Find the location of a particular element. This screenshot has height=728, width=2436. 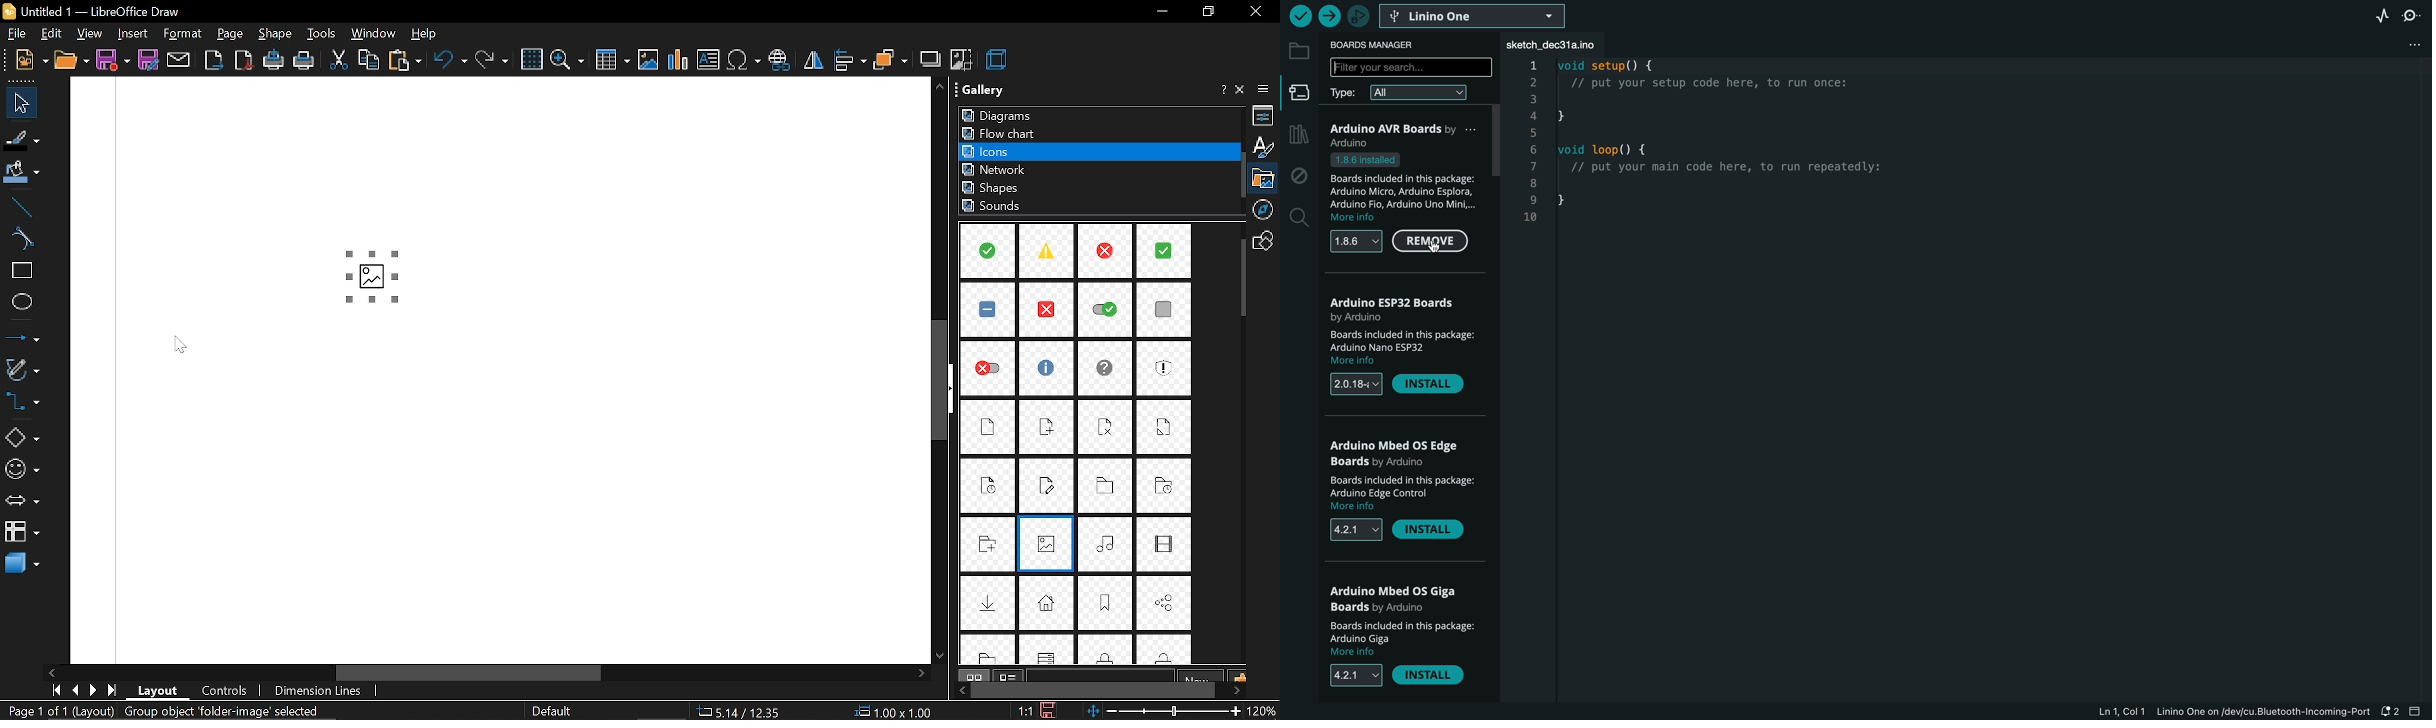

horizontal scrollbar is located at coordinates (630, 673).